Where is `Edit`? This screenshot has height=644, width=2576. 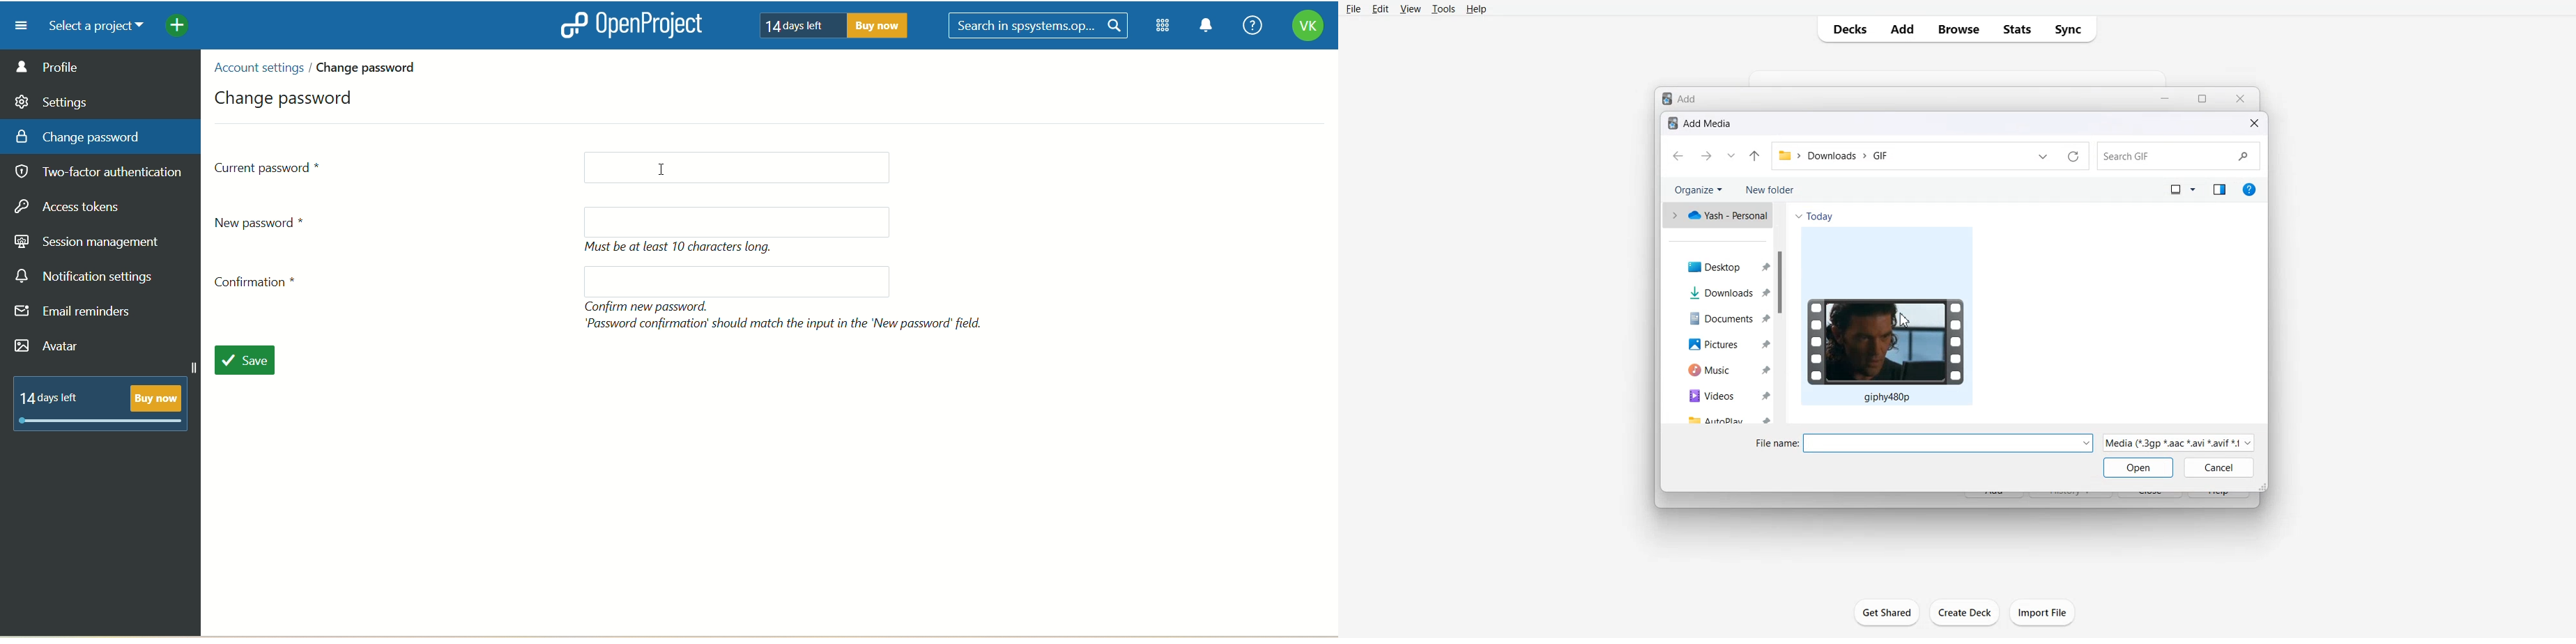 Edit is located at coordinates (1381, 9).